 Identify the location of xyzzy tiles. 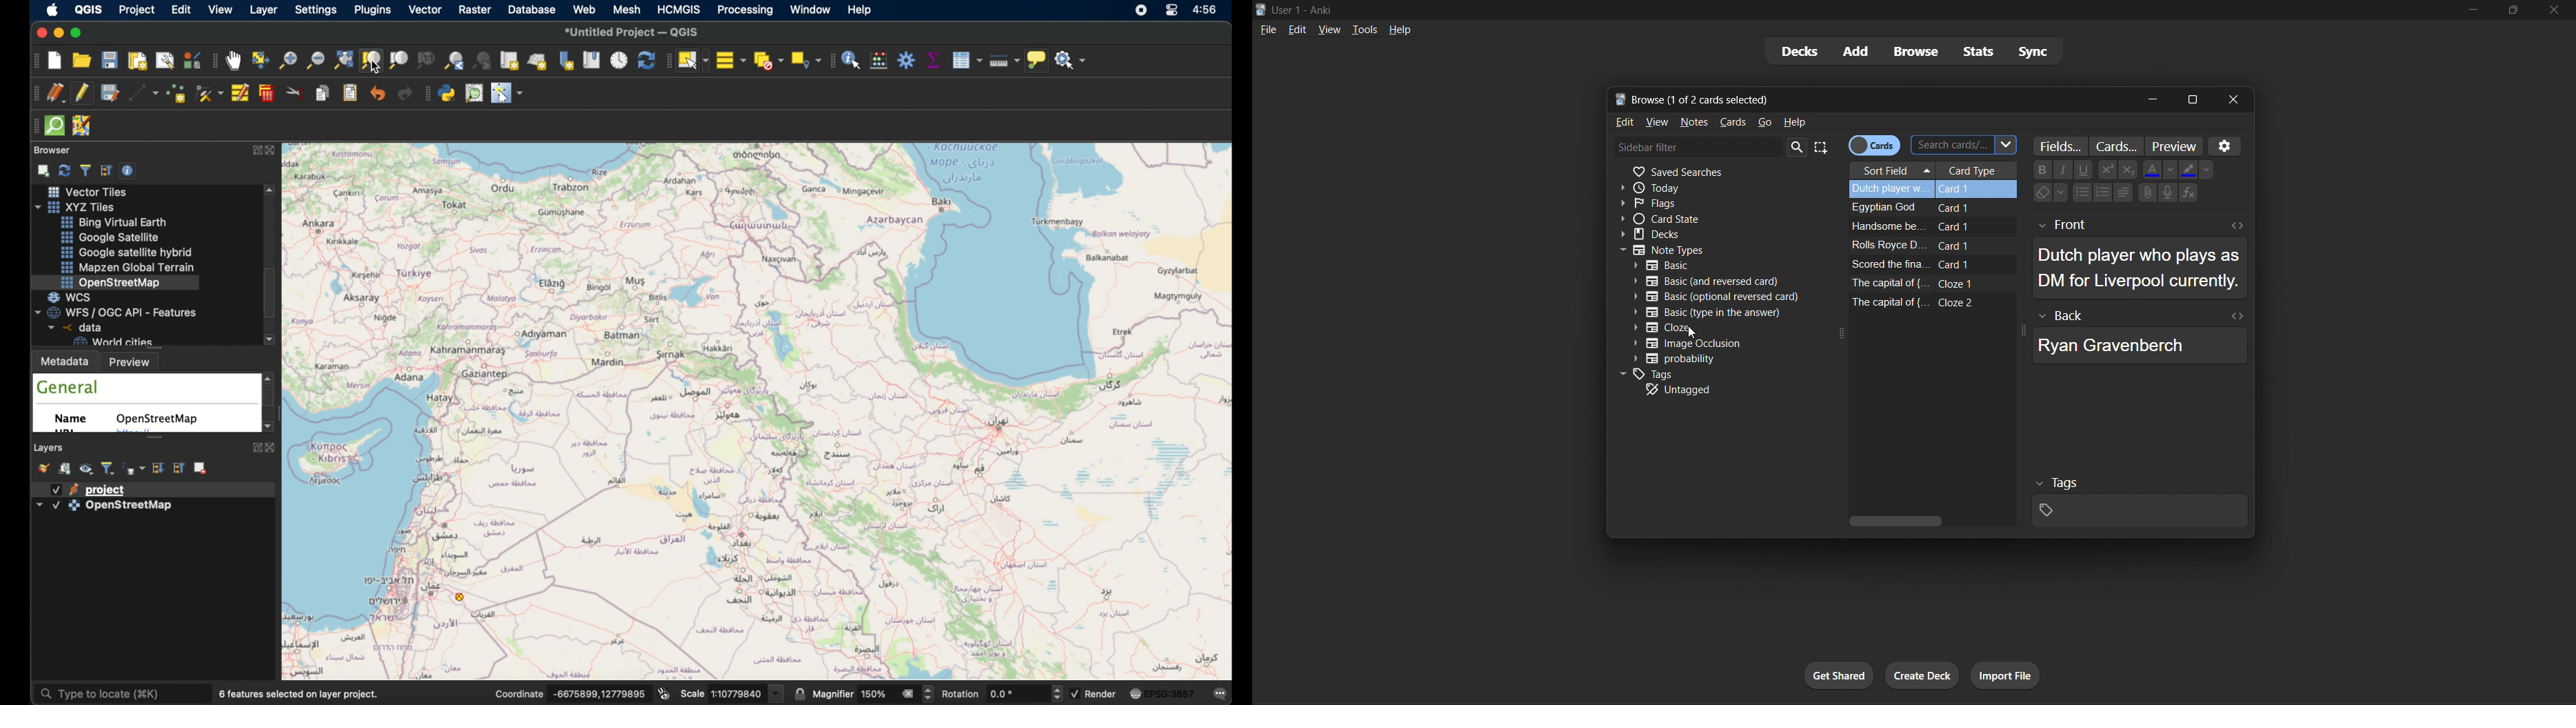
(81, 207).